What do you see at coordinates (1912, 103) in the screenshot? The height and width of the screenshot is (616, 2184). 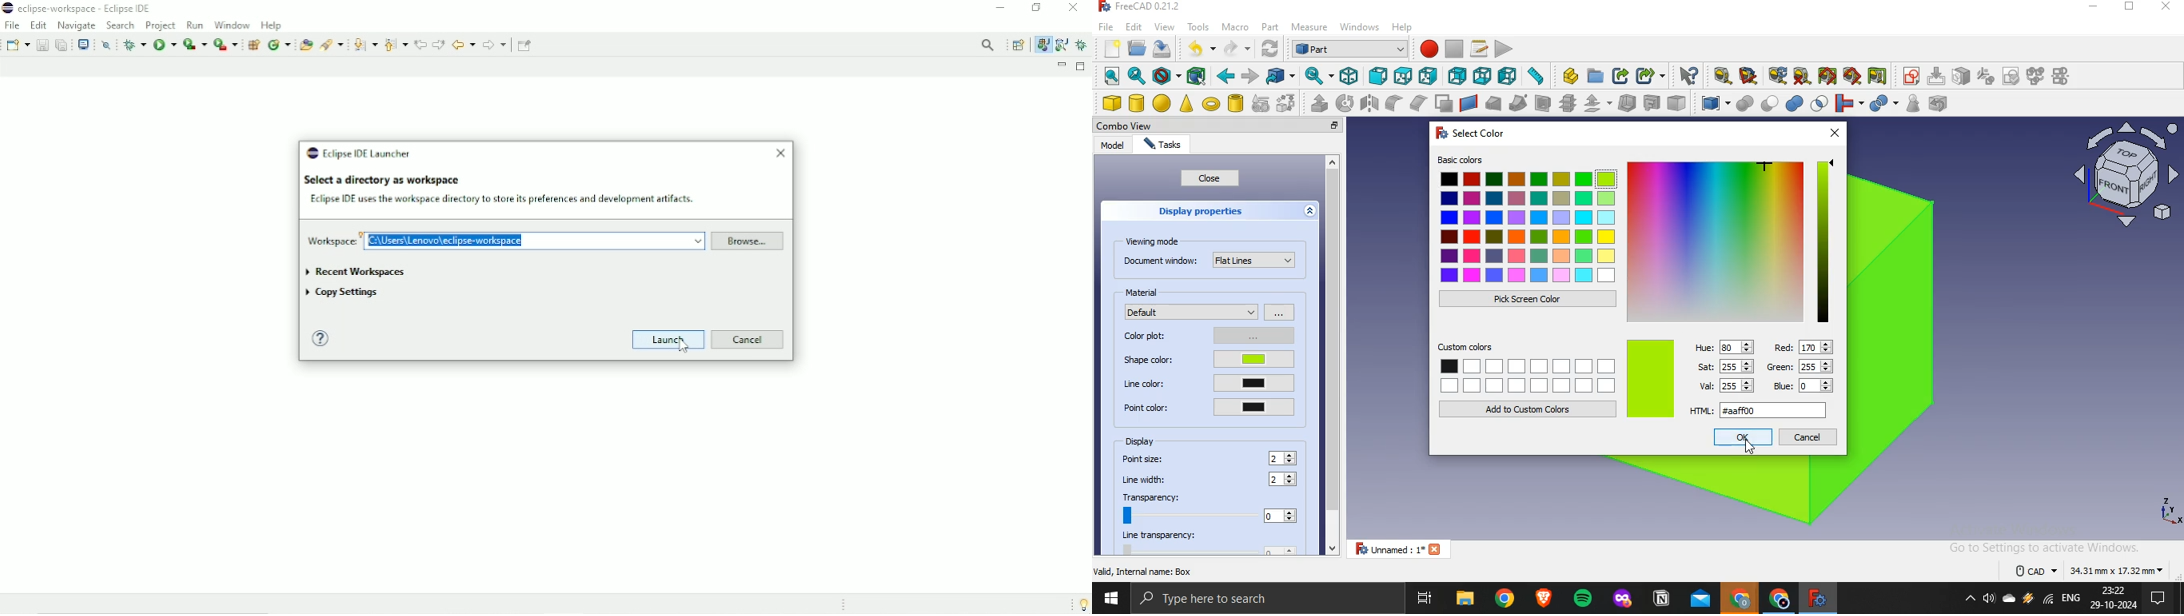 I see `check geometry` at bounding box center [1912, 103].